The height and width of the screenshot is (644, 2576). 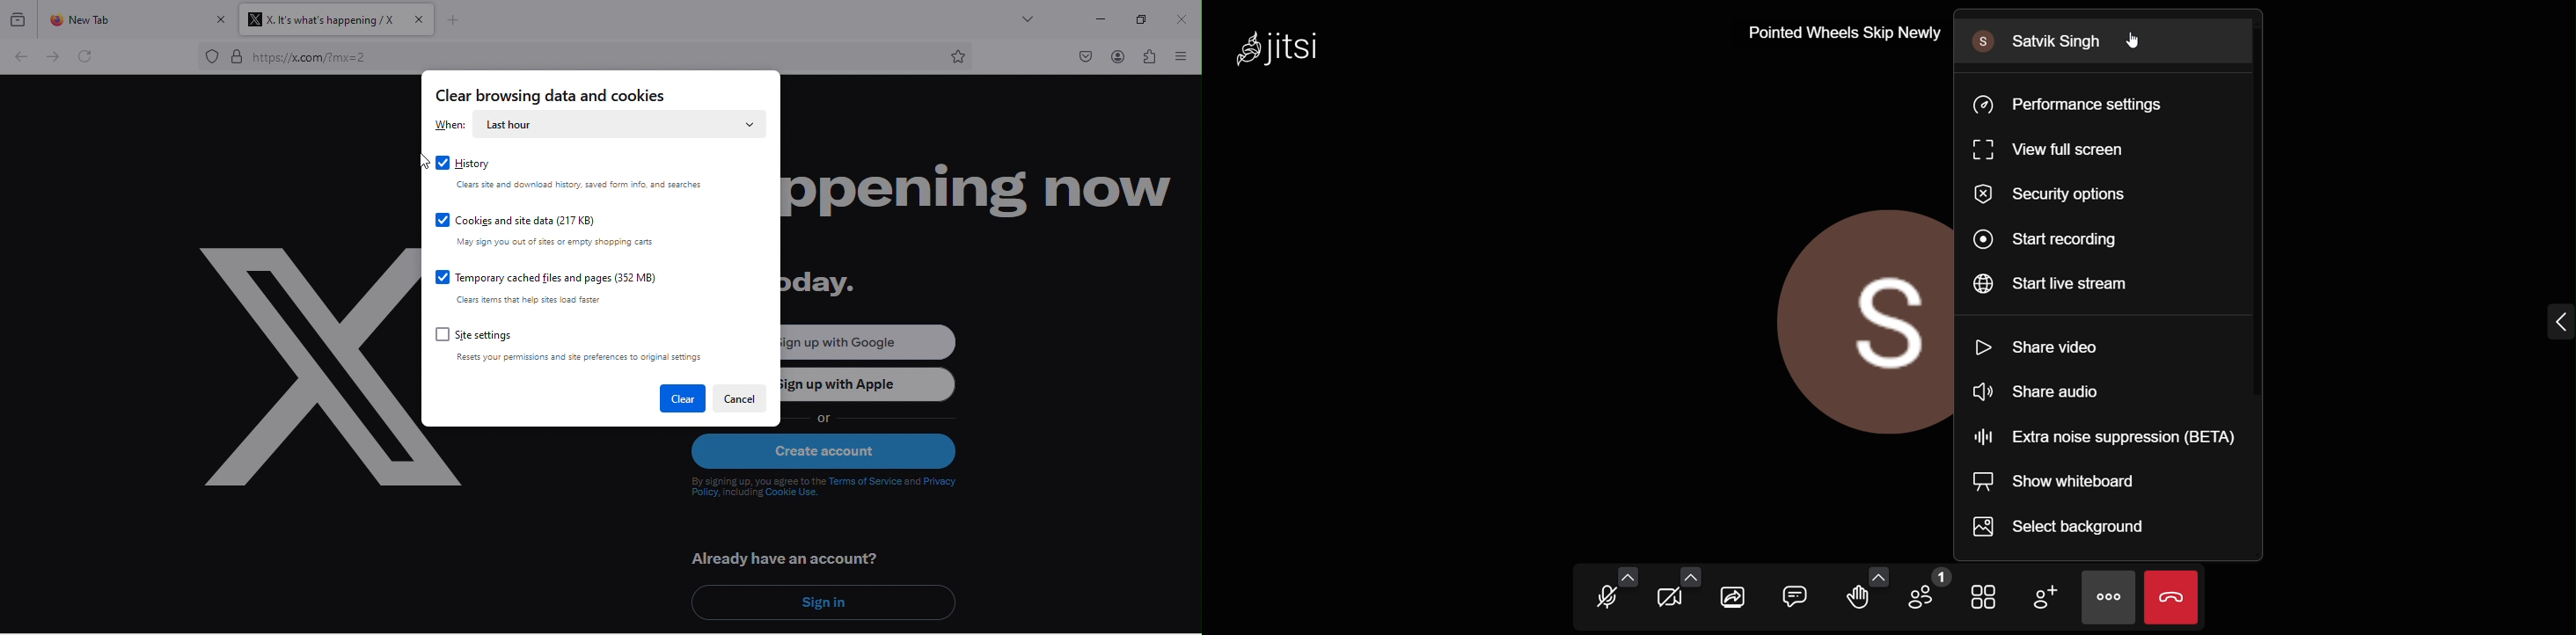 I want to click on cursor, so click(x=2131, y=40).